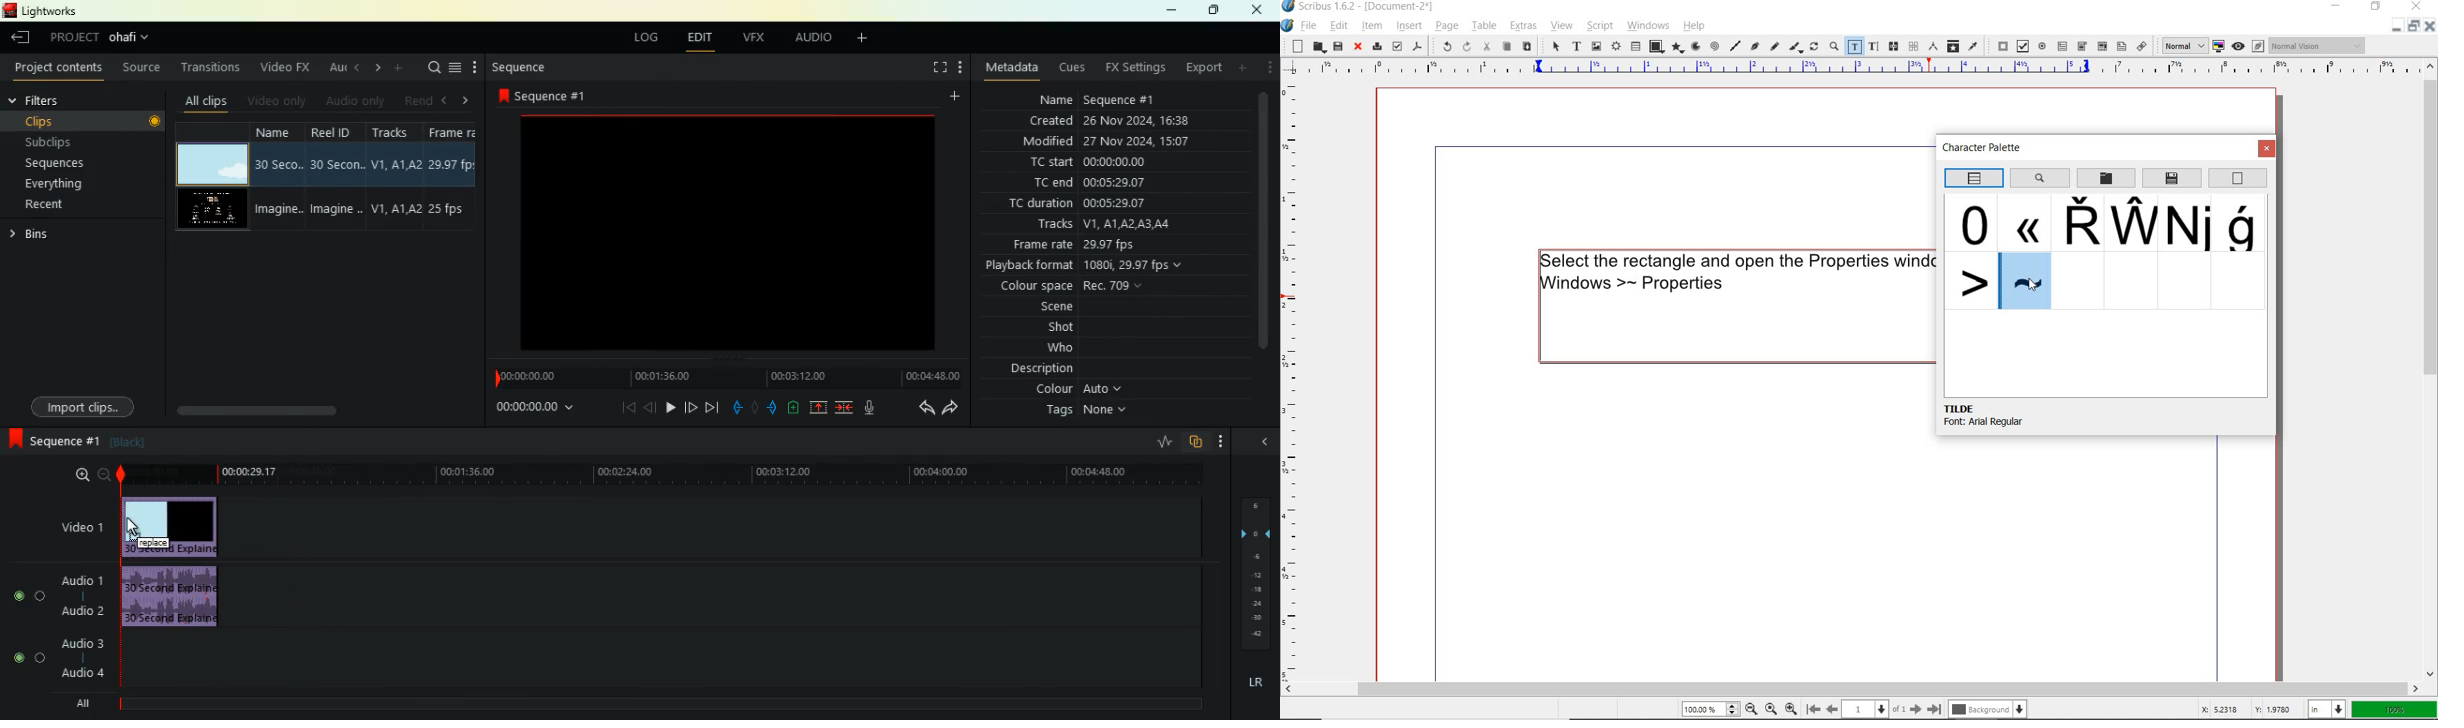 The width and height of the screenshot is (2464, 728). Describe the element at coordinates (476, 67) in the screenshot. I see `more` at that location.